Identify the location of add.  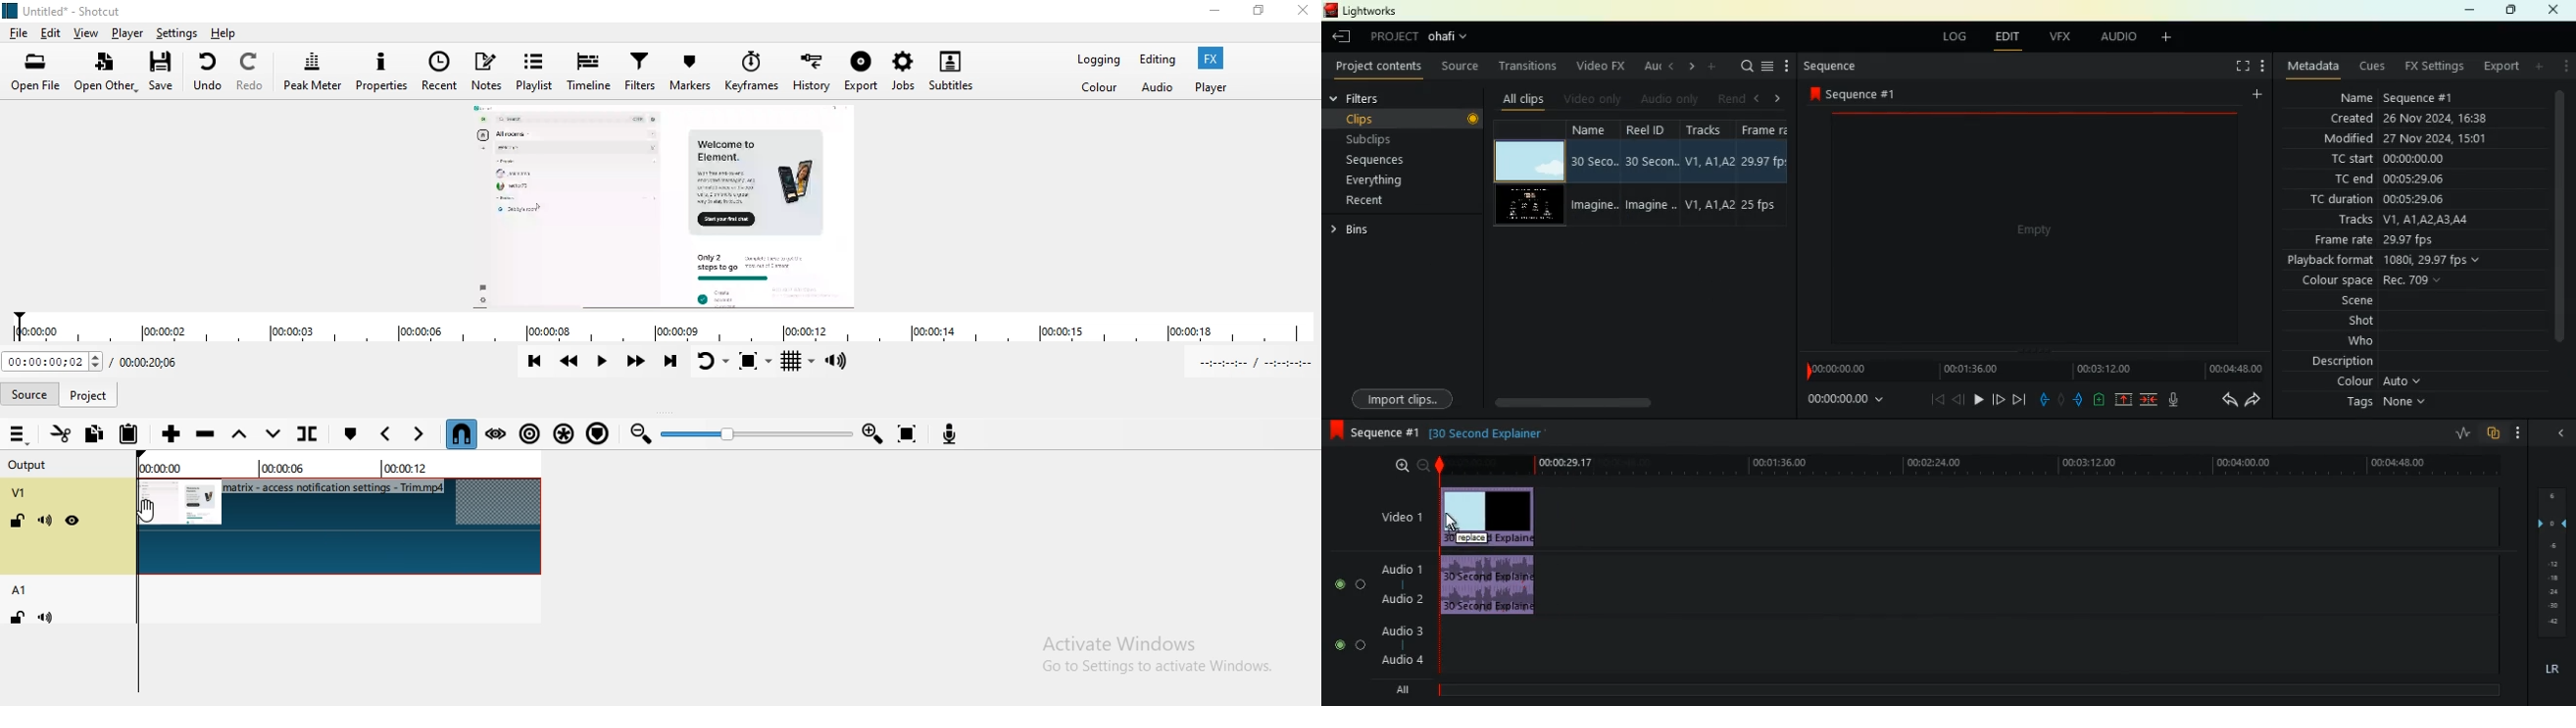
(2538, 69).